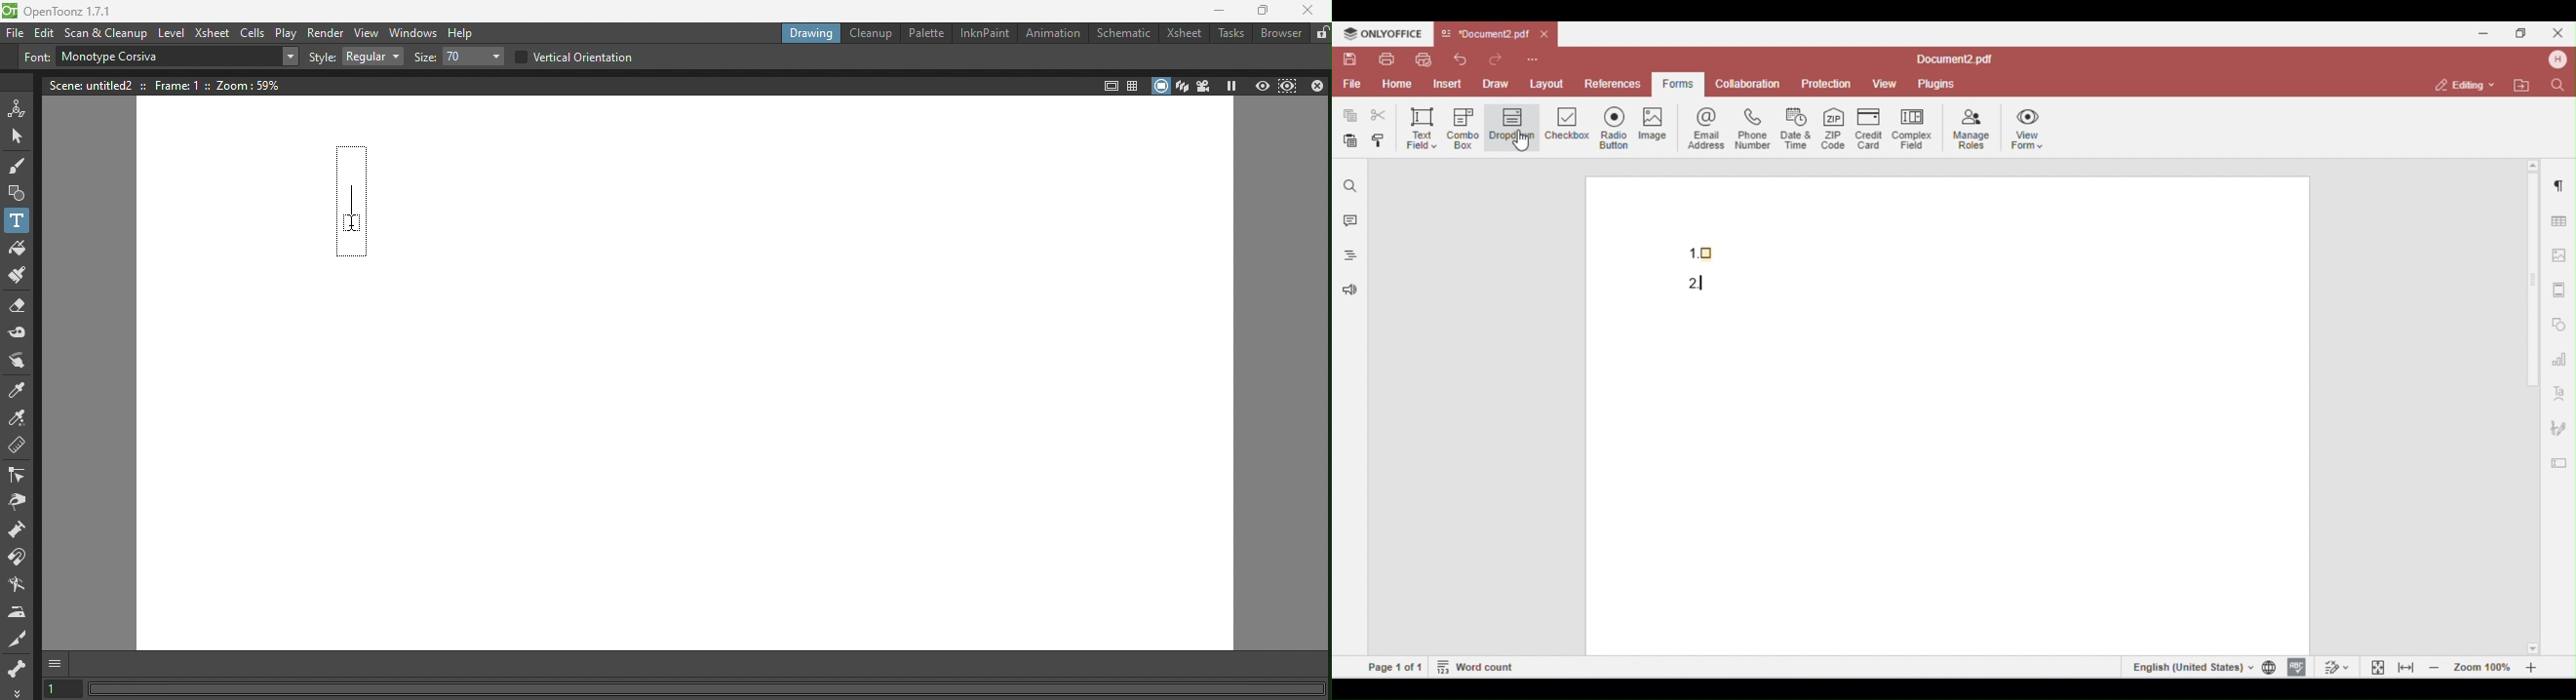 Image resolution: width=2576 pixels, height=700 pixels. I want to click on Fill tool, so click(18, 249).